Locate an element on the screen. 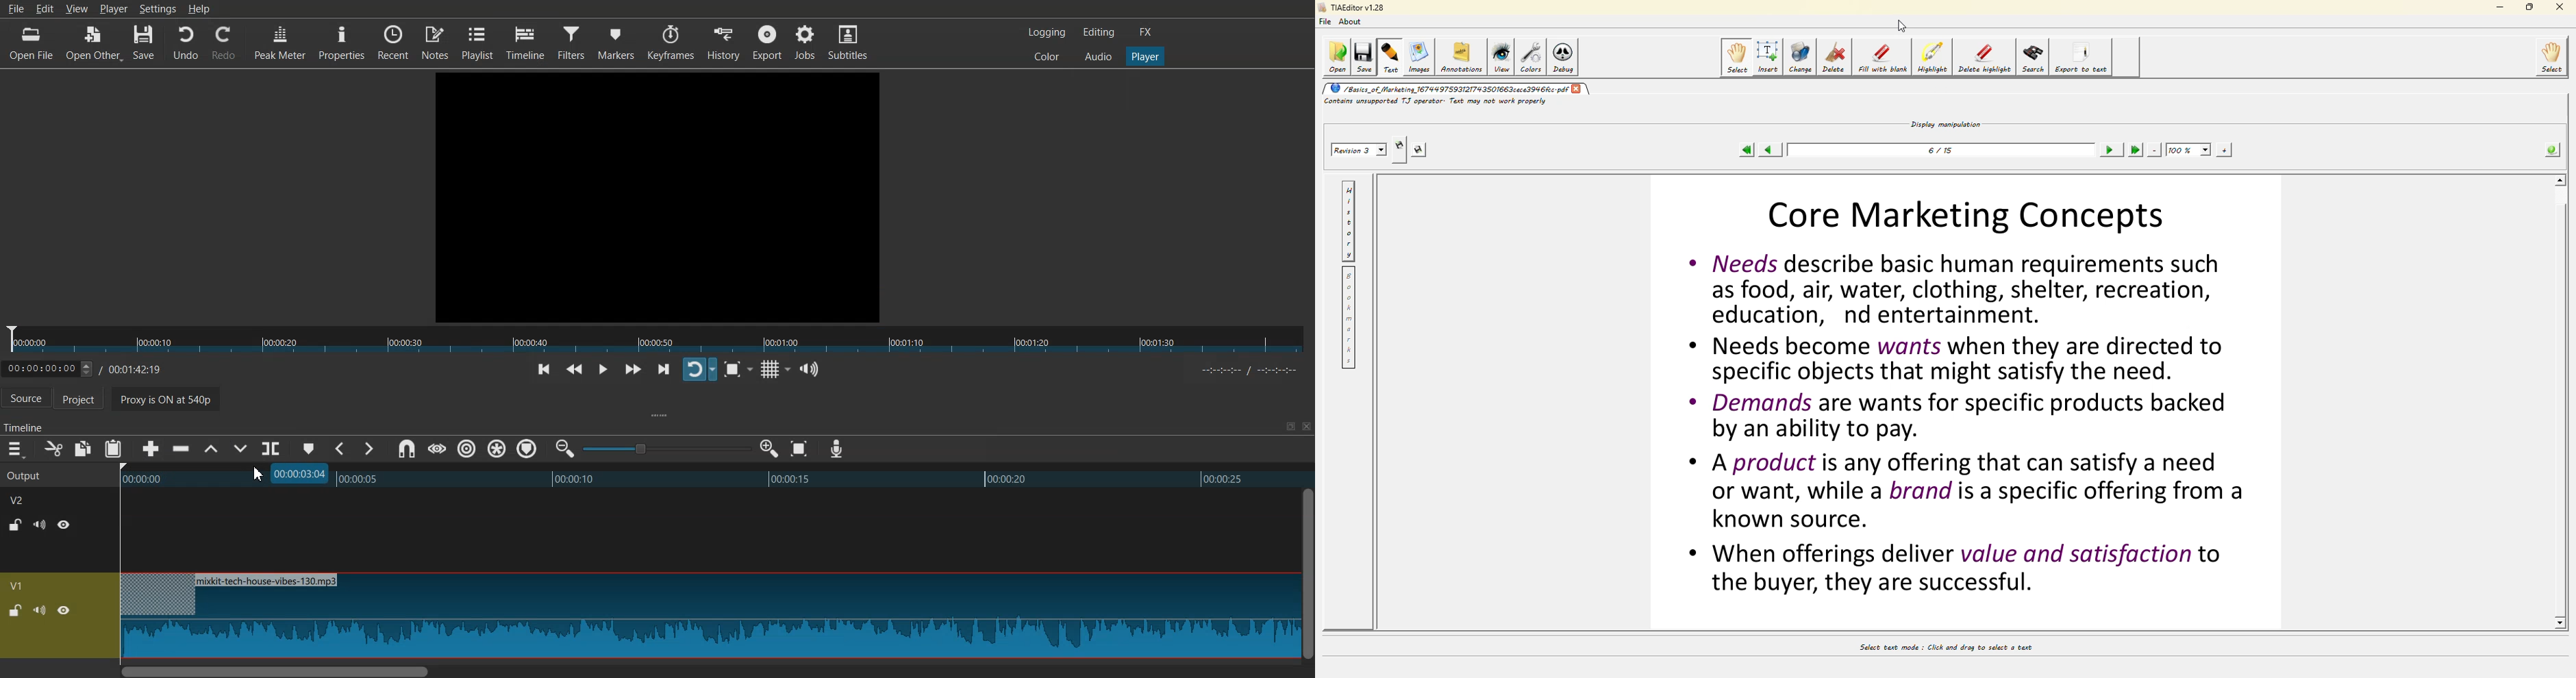 This screenshot has height=700, width=2576. Keyframes is located at coordinates (671, 42).